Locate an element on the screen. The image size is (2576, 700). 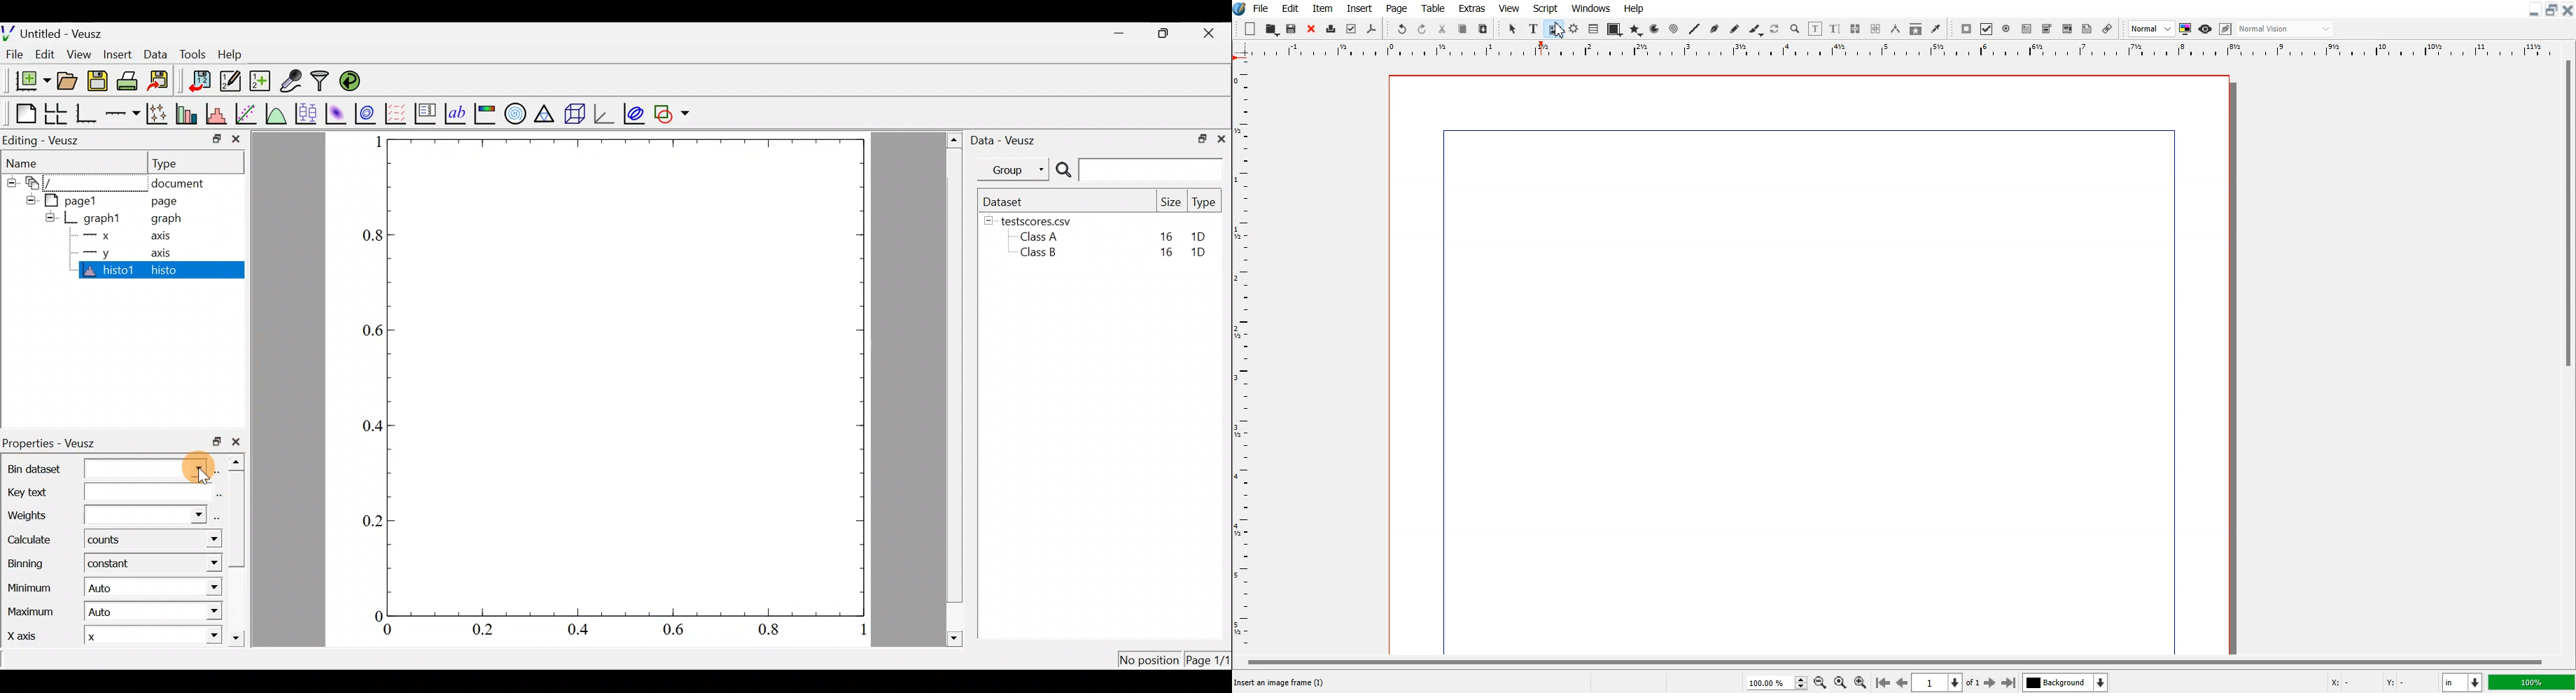
Select the visual appearance is located at coordinates (2286, 29).